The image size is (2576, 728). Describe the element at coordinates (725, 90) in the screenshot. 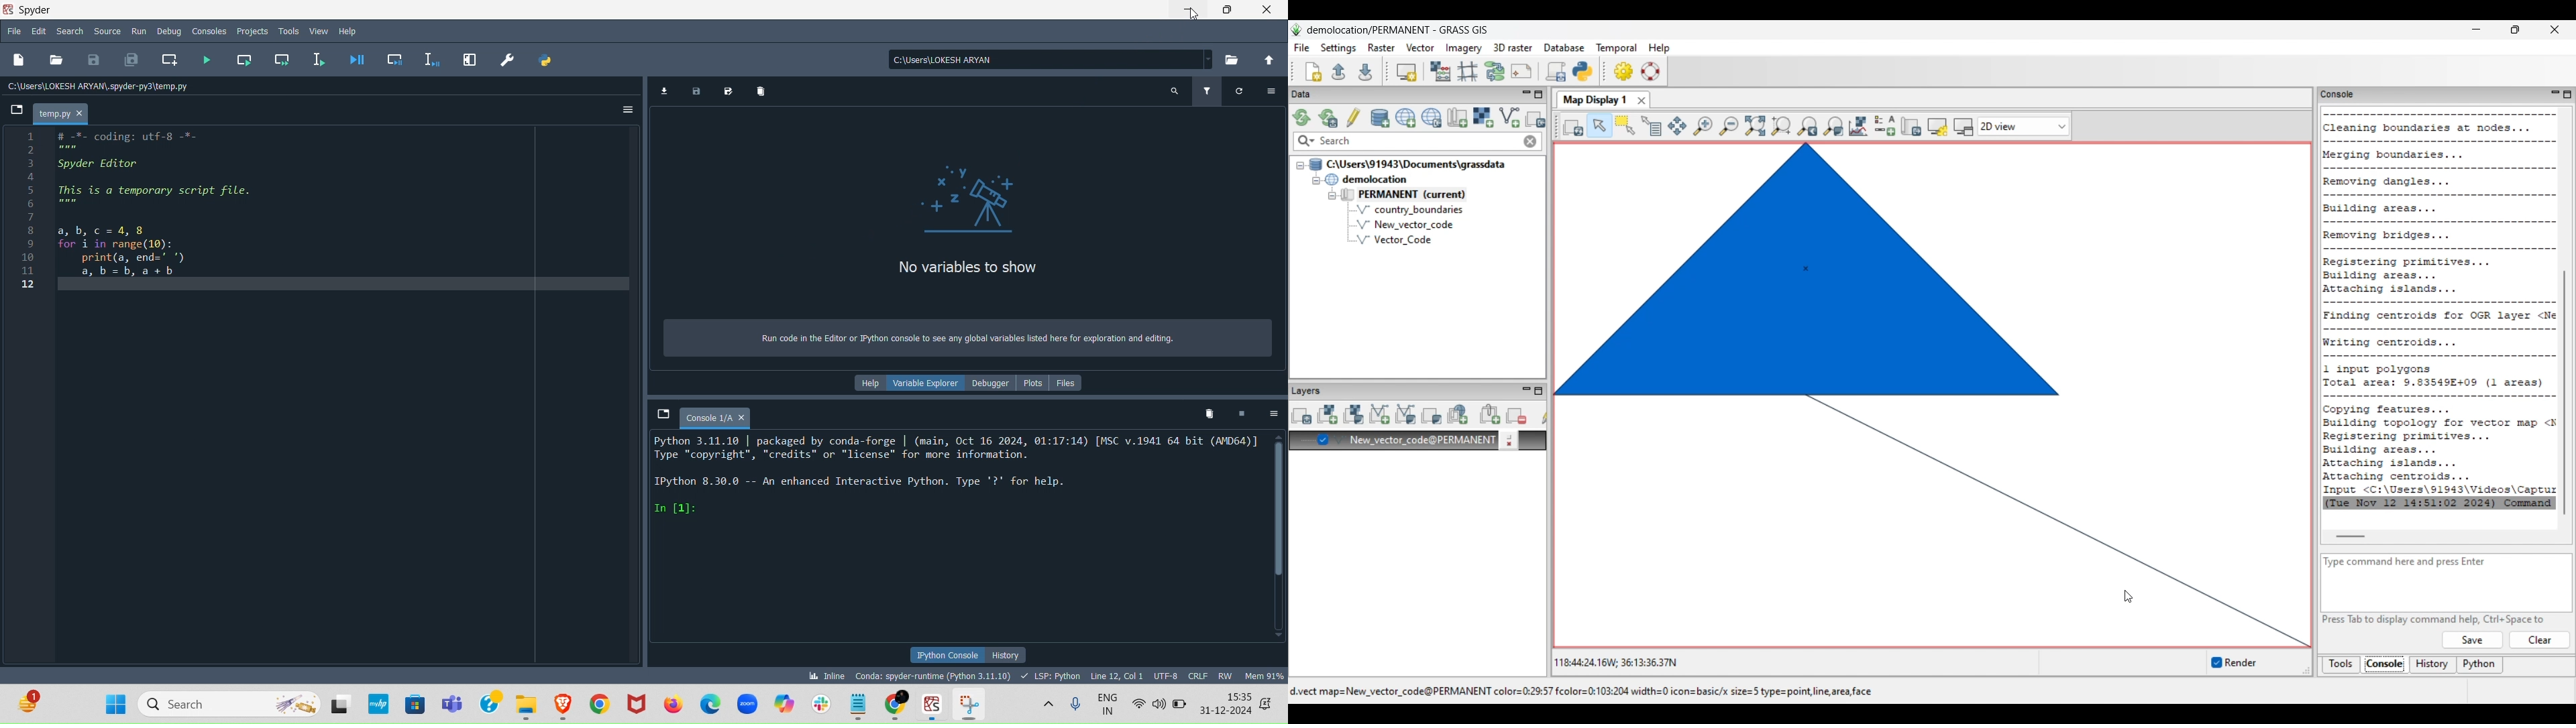

I see `Save data as` at that location.